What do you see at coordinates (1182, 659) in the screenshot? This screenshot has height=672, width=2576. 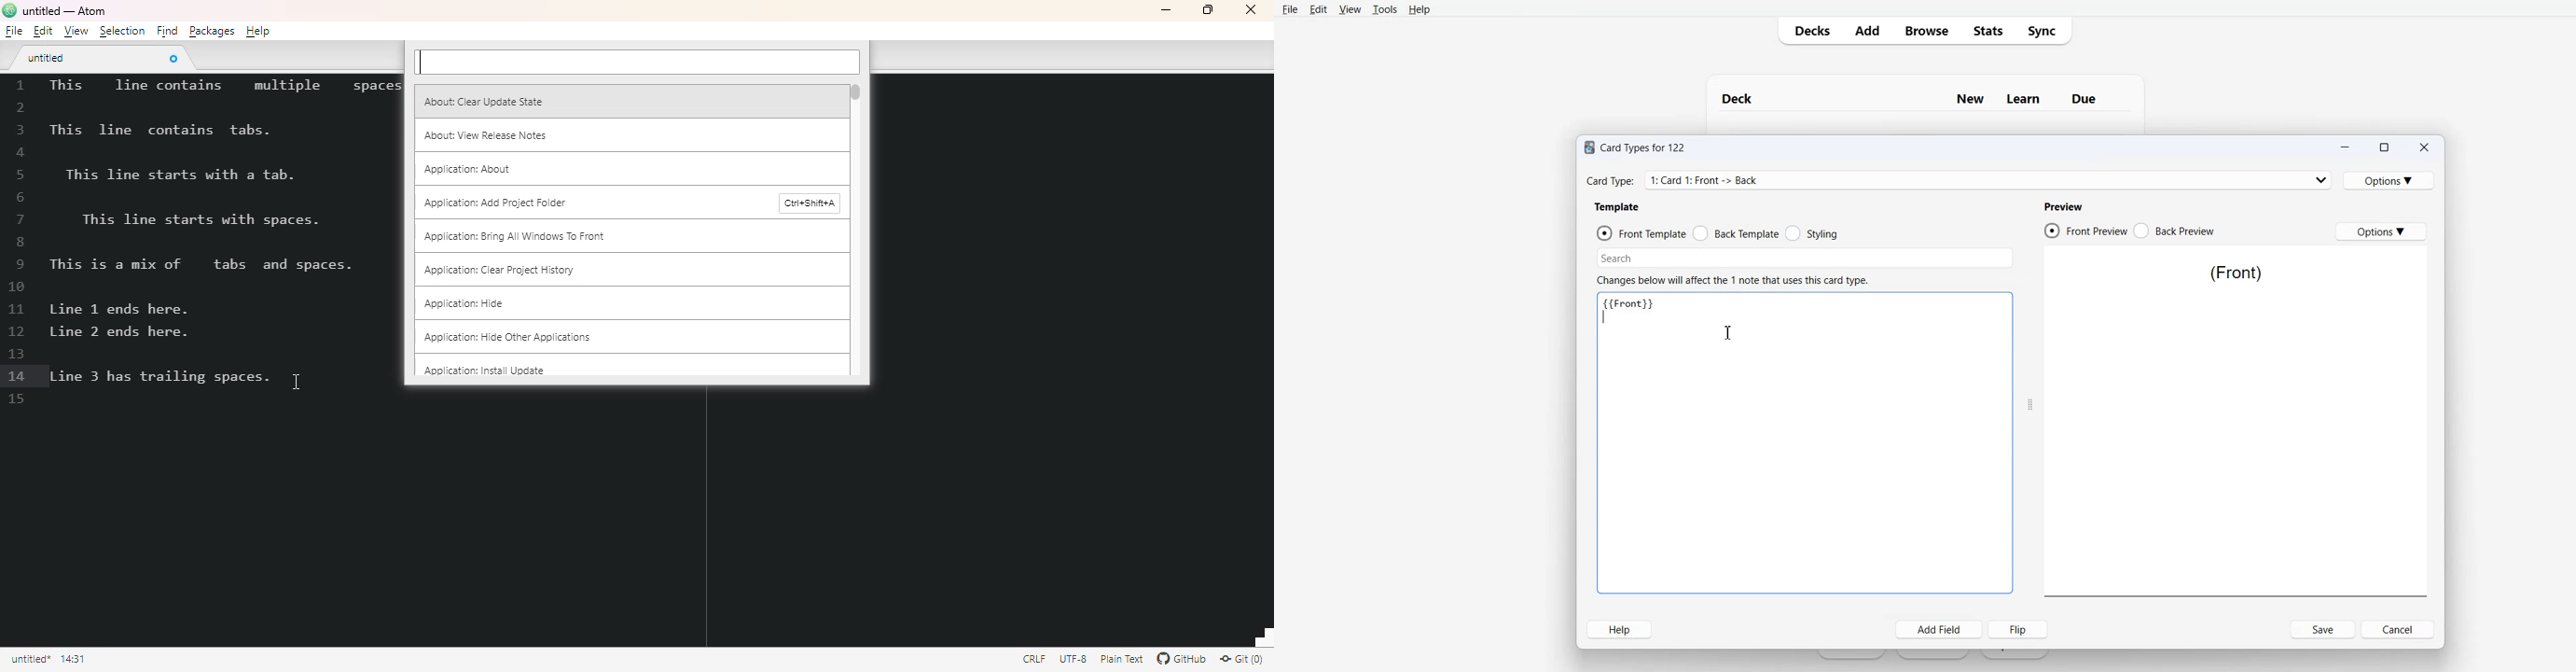 I see `GitHub` at bounding box center [1182, 659].